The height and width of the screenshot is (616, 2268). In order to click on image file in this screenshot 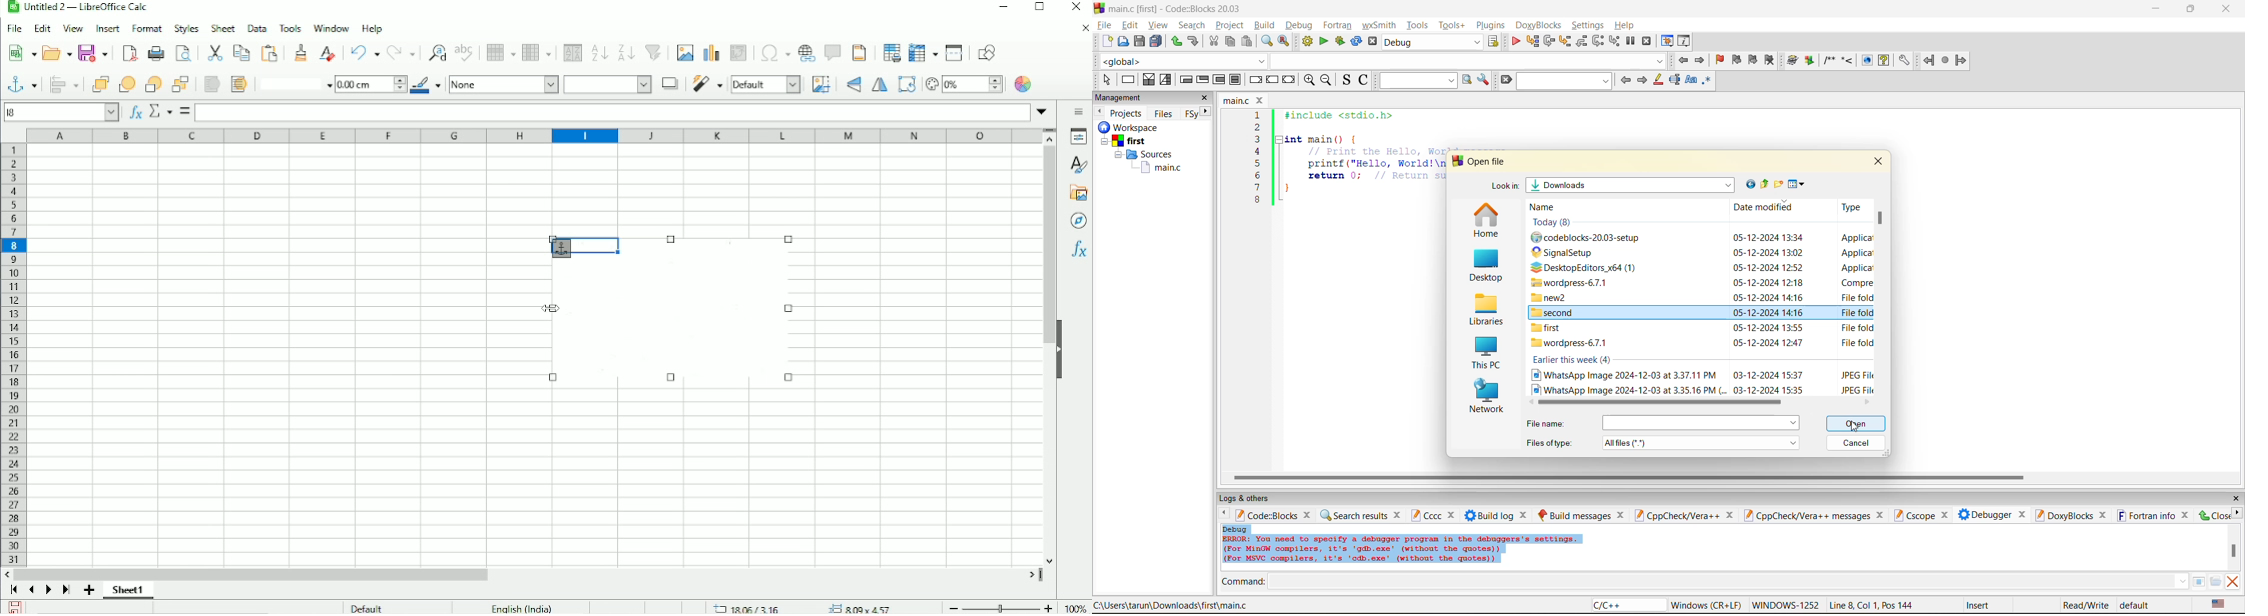, I will do `click(1624, 375)`.